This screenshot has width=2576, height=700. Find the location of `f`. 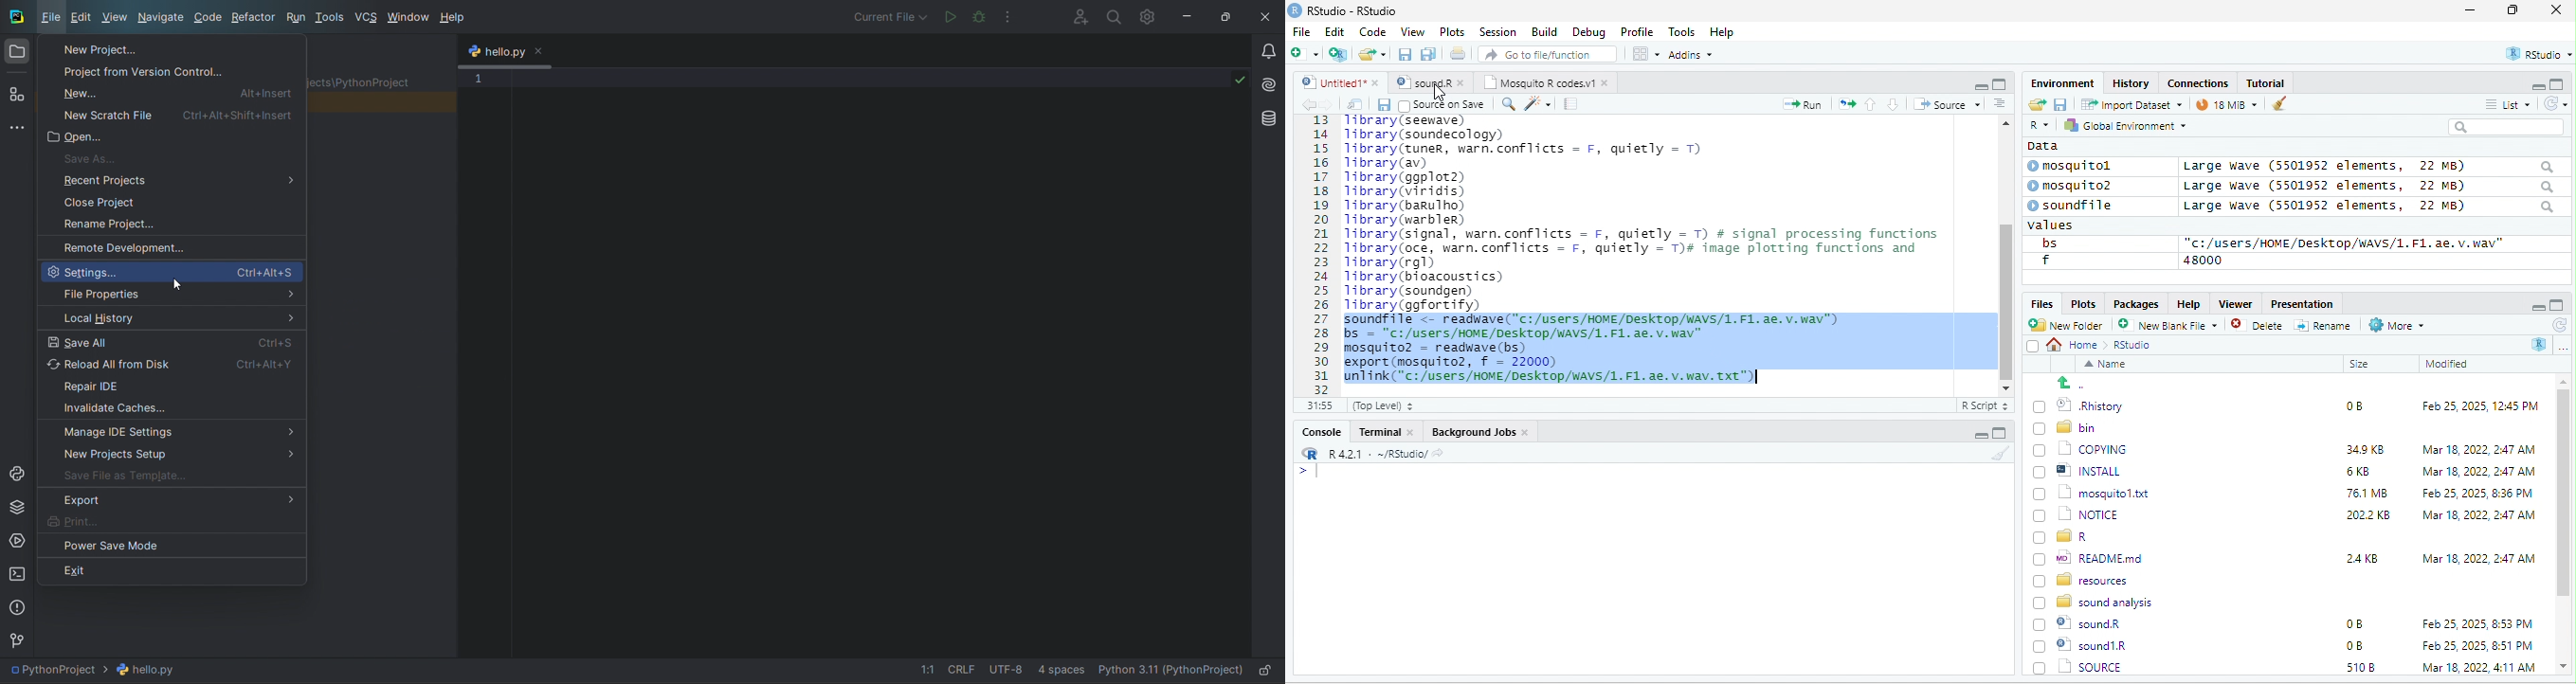

f is located at coordinates (2045, 261).